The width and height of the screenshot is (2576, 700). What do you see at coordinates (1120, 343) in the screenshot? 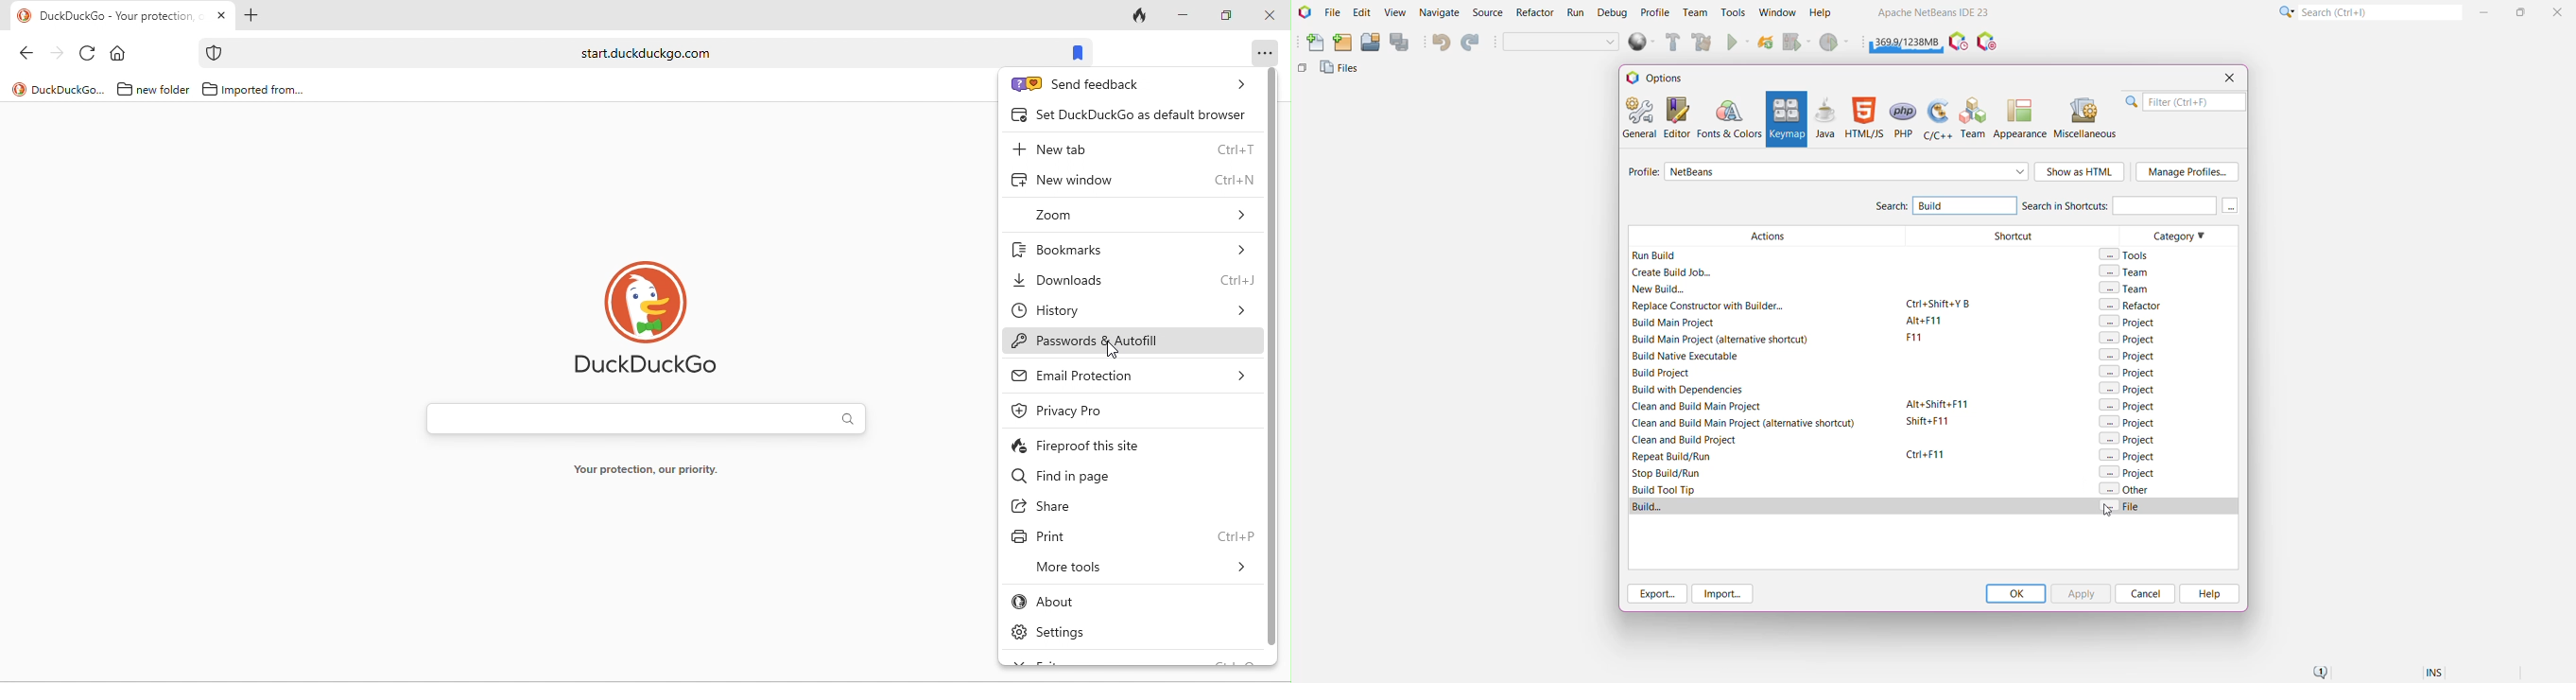
I see `passwords and autofill` at bounding box center [1120, 343].